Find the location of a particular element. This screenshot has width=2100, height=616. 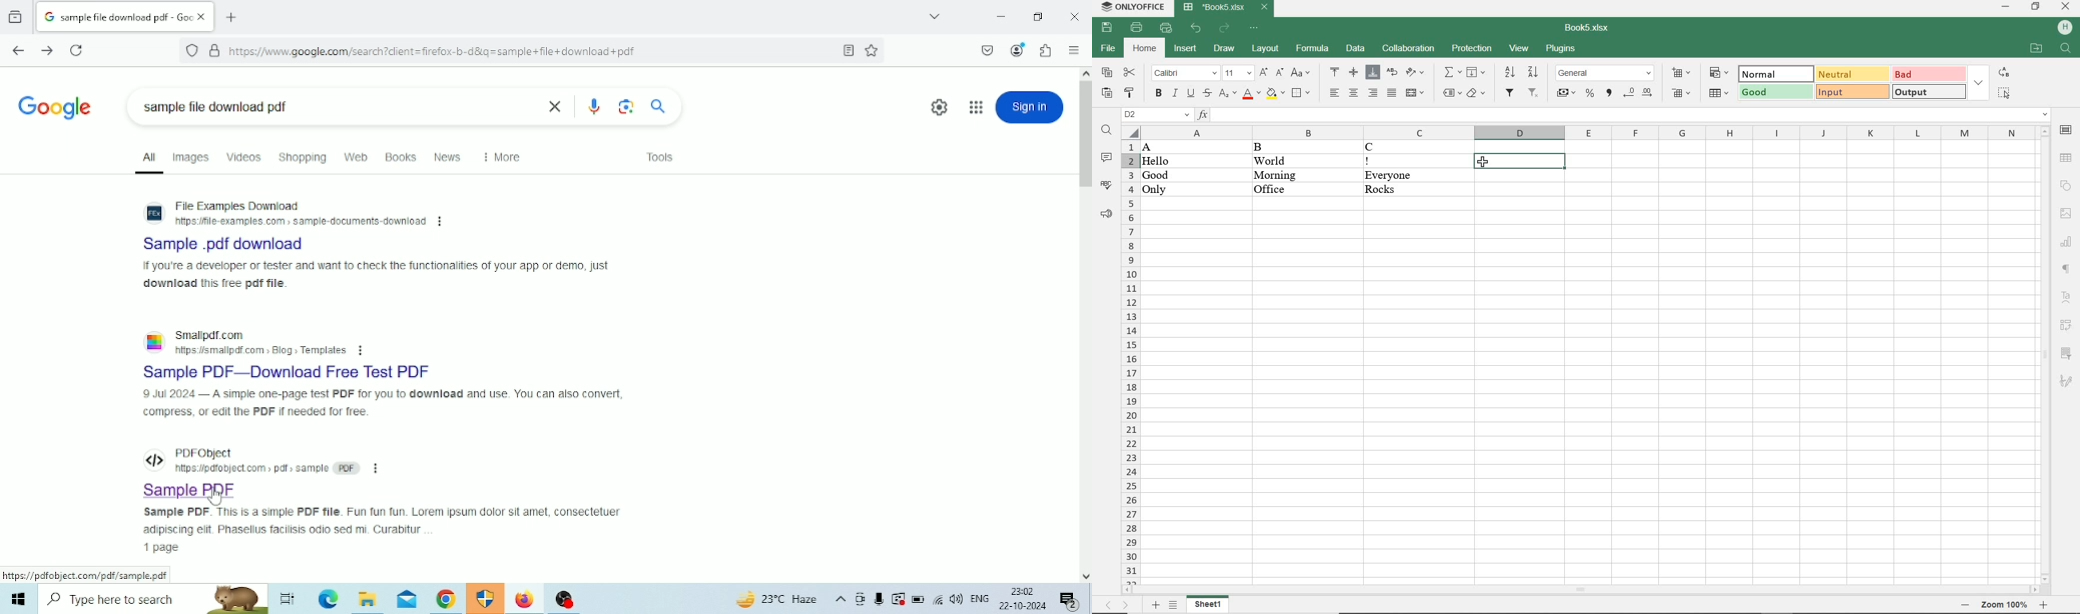

website logo is located at coordinates (153, 212).